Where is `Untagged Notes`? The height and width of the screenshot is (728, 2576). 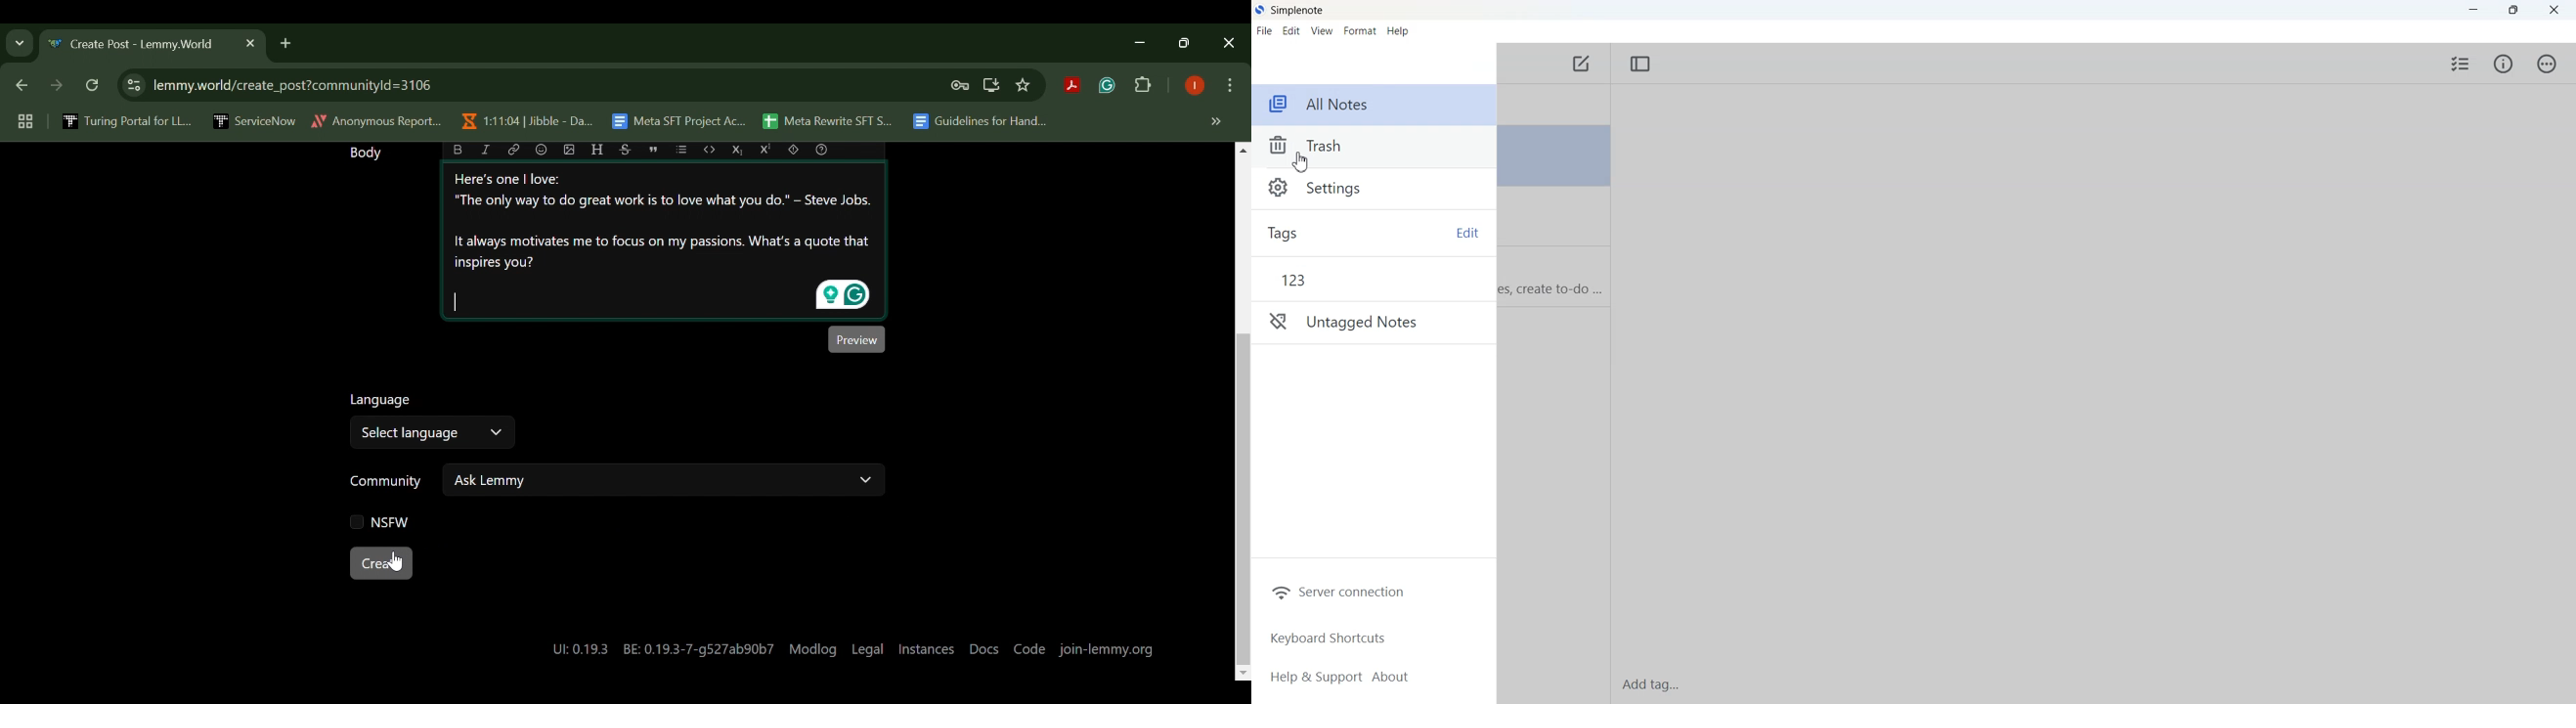 Untagged Notes is located at coordinates (1374, 322).